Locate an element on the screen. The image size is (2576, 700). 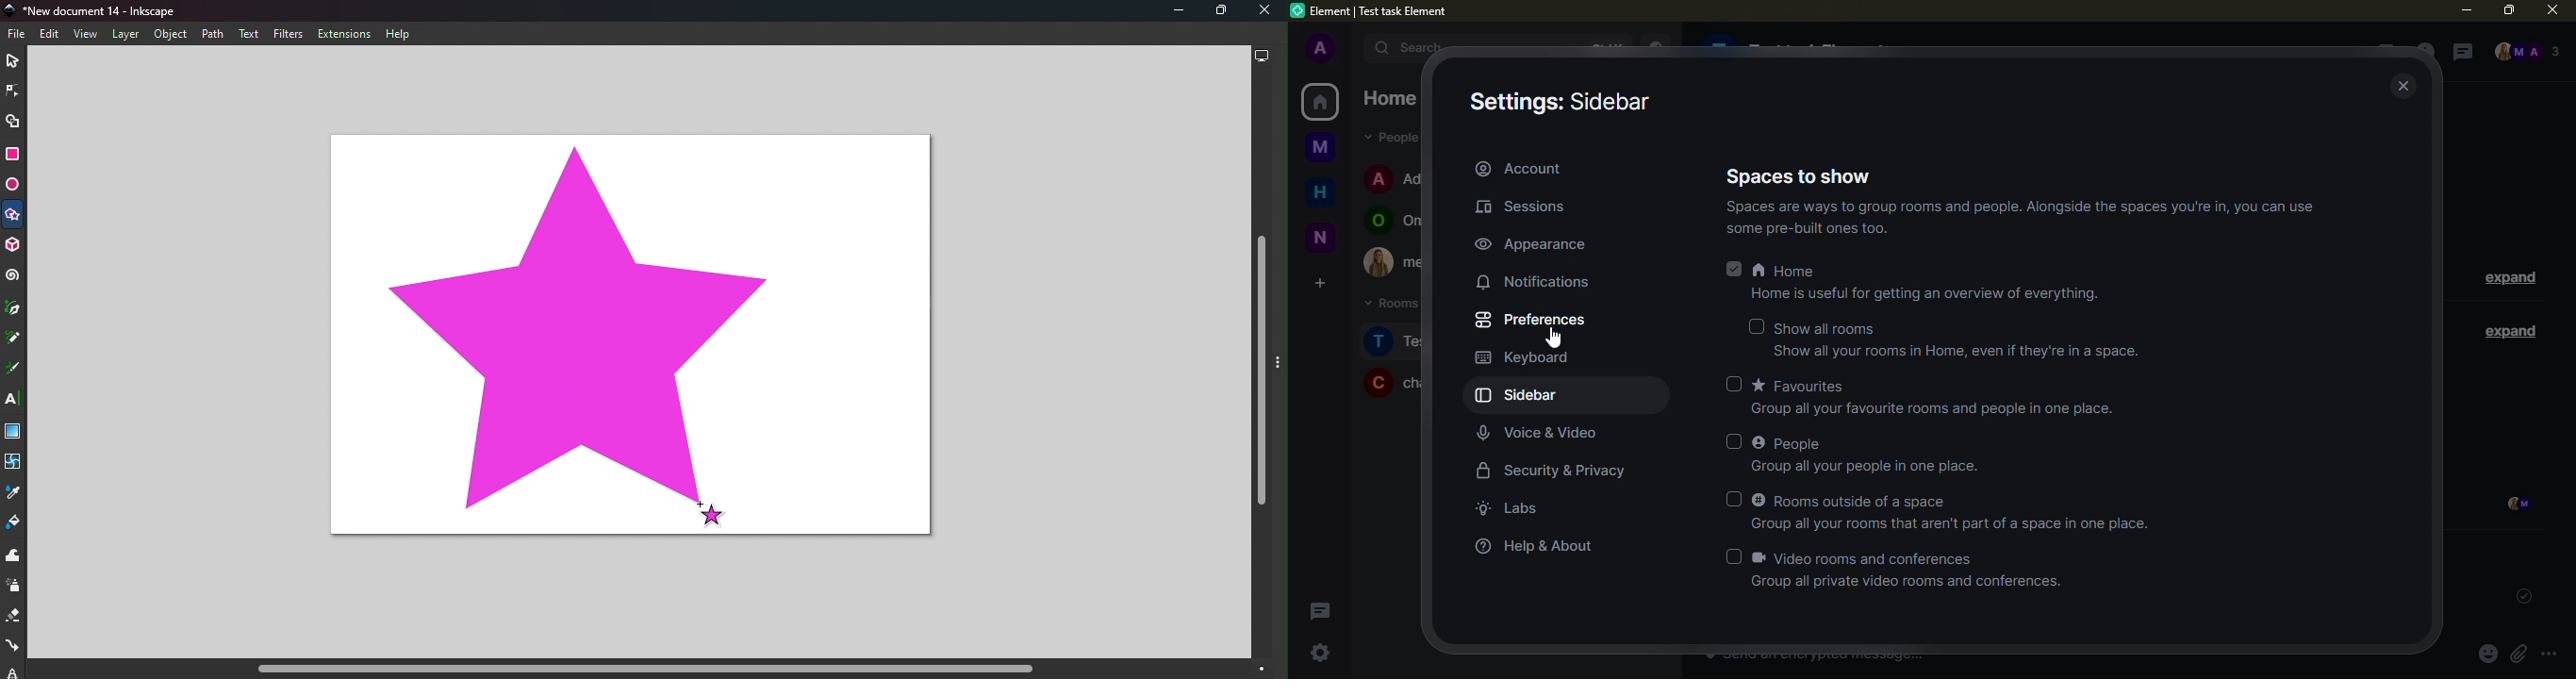
select is located at coordinates (1733, 498).